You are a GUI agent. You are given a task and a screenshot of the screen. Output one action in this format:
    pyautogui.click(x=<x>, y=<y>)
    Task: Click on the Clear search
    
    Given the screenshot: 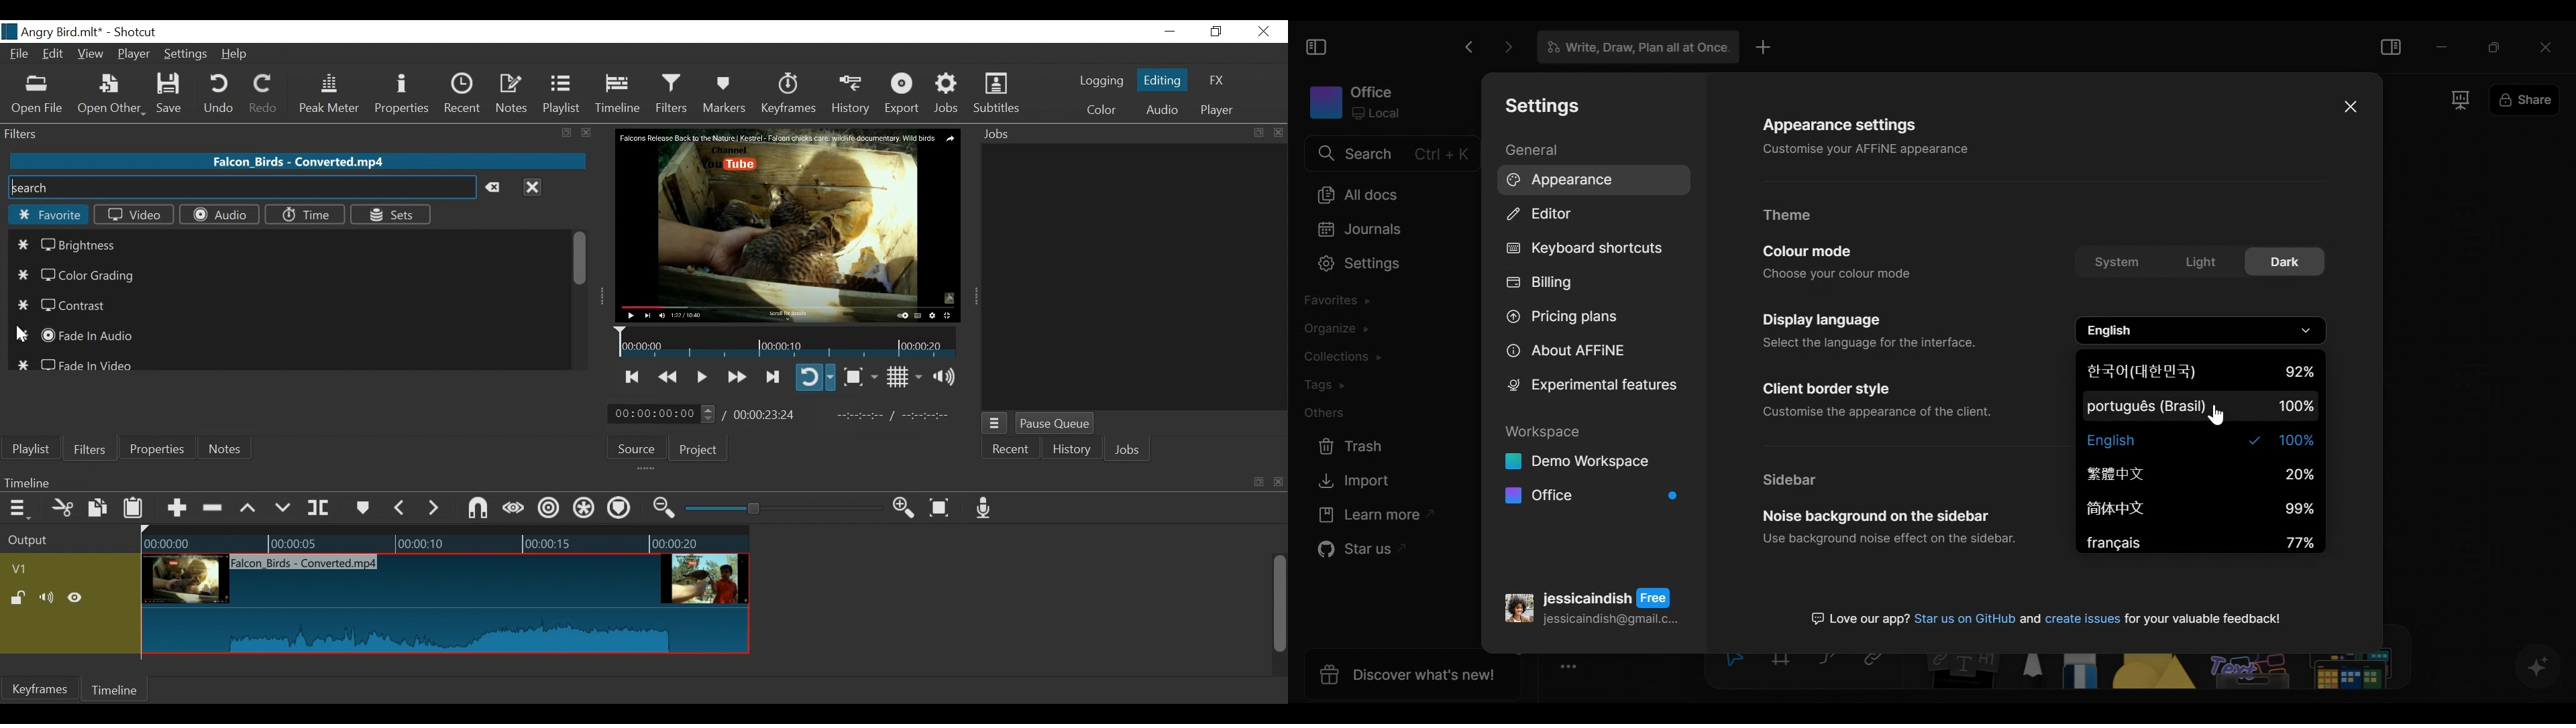 What is the action you would take?
    pyautogui.click(x=496, y=188)
    